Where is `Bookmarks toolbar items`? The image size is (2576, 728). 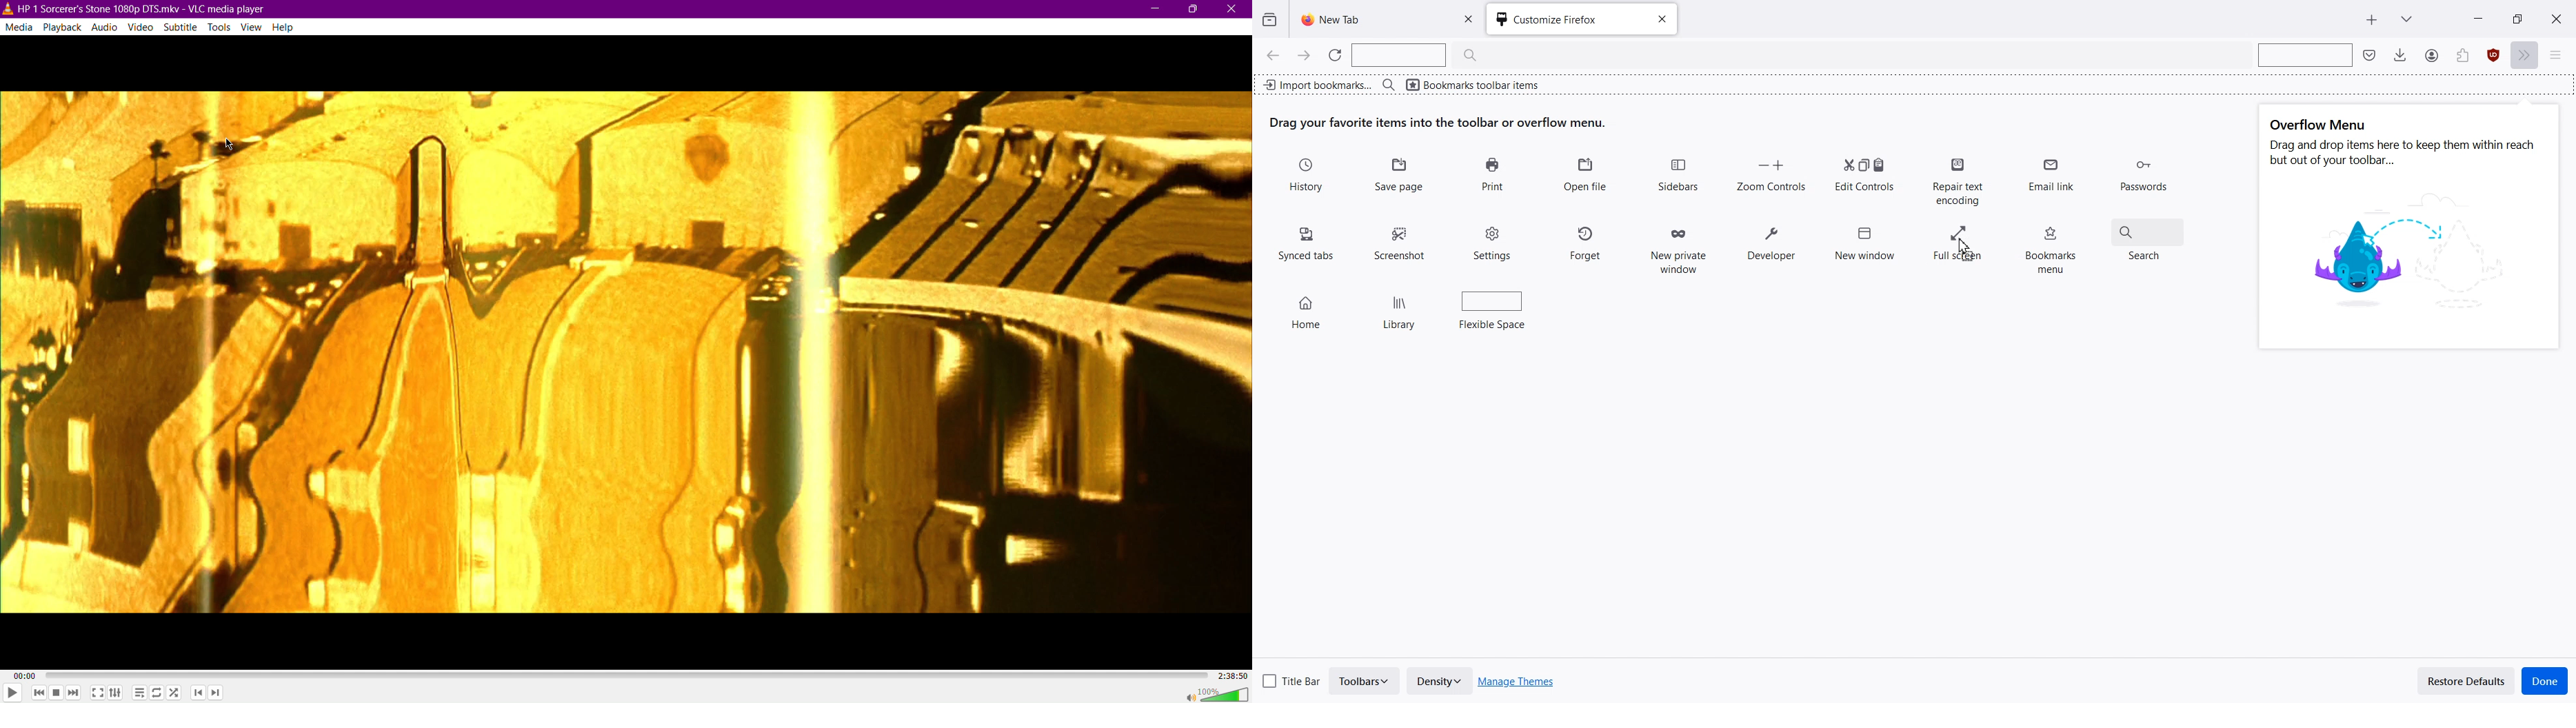 Bookmarks toolbar items is located at coordinates (1489, 83).